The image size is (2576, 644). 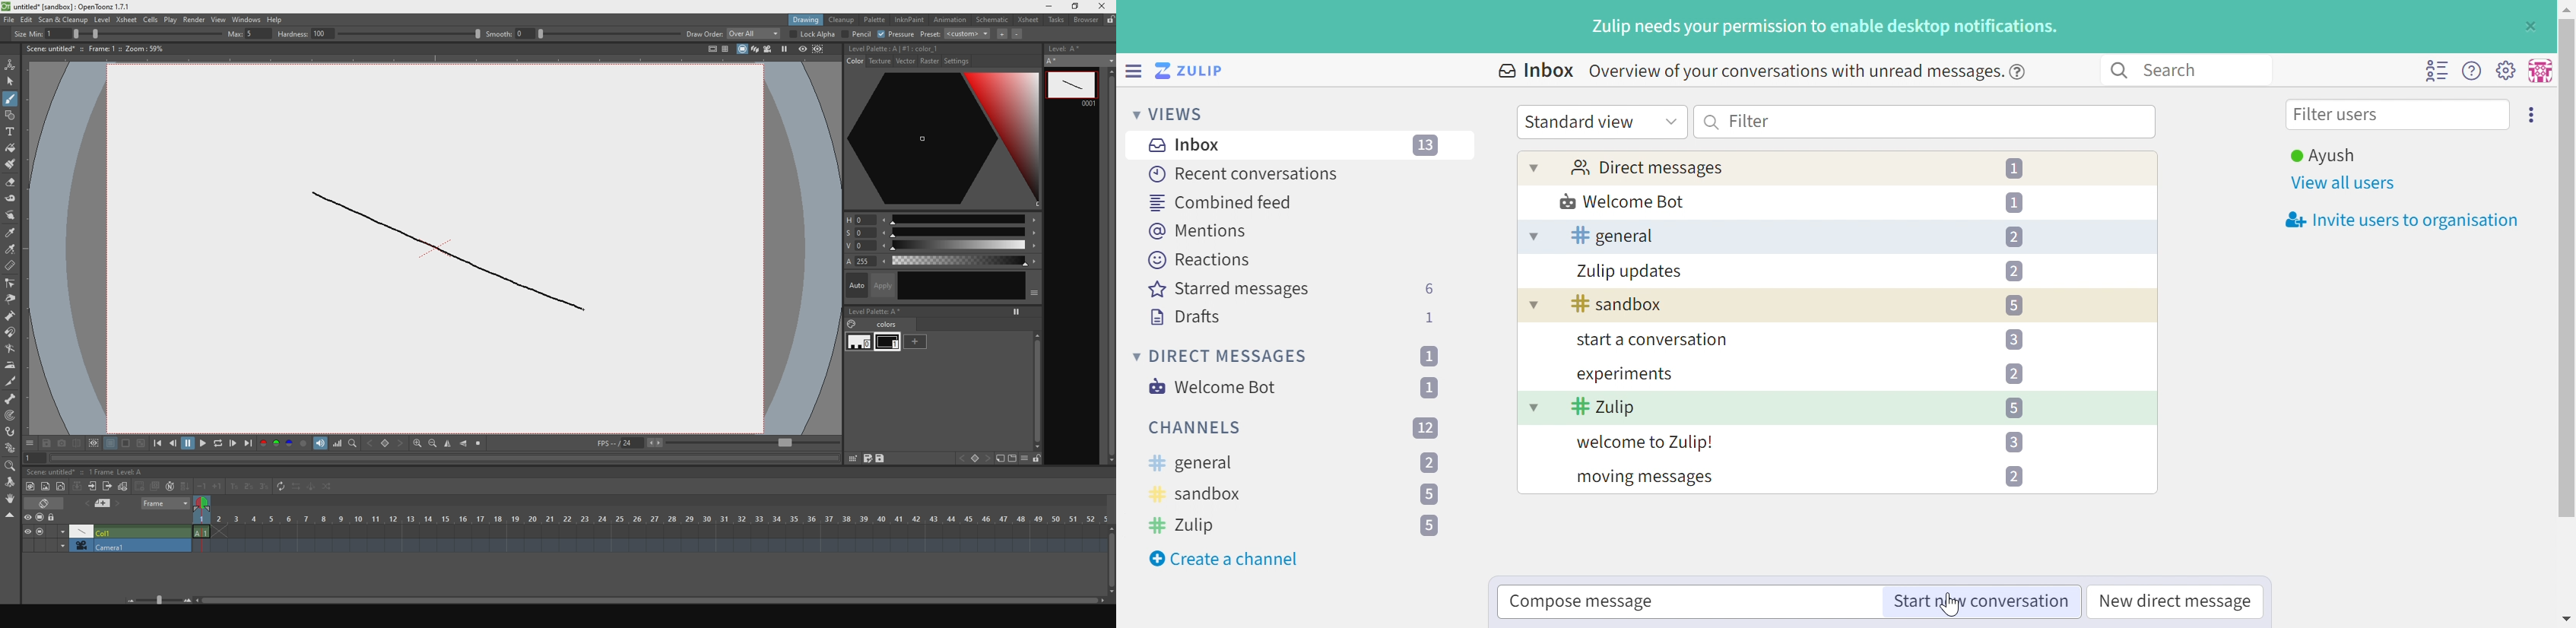 I want to click on start a conversation, so click(x=1648, y=341).